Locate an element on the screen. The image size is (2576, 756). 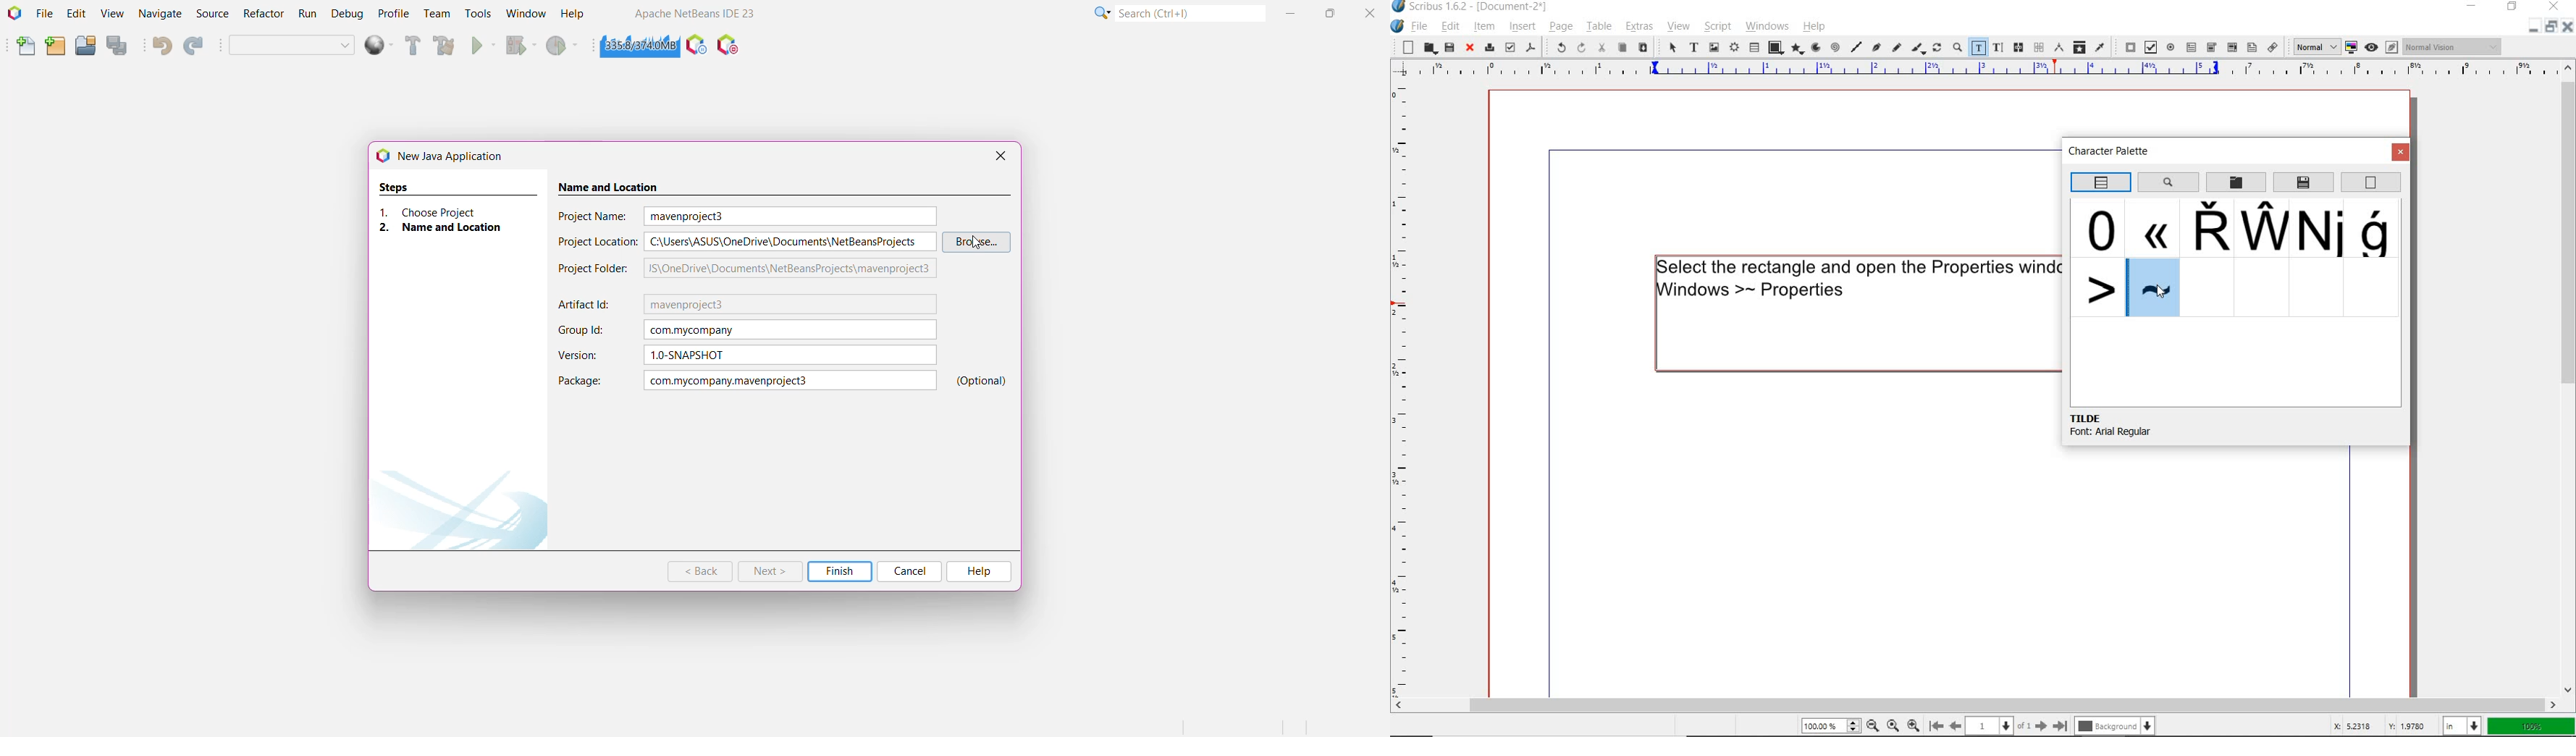
undo is located at coordinates (1557, 47).